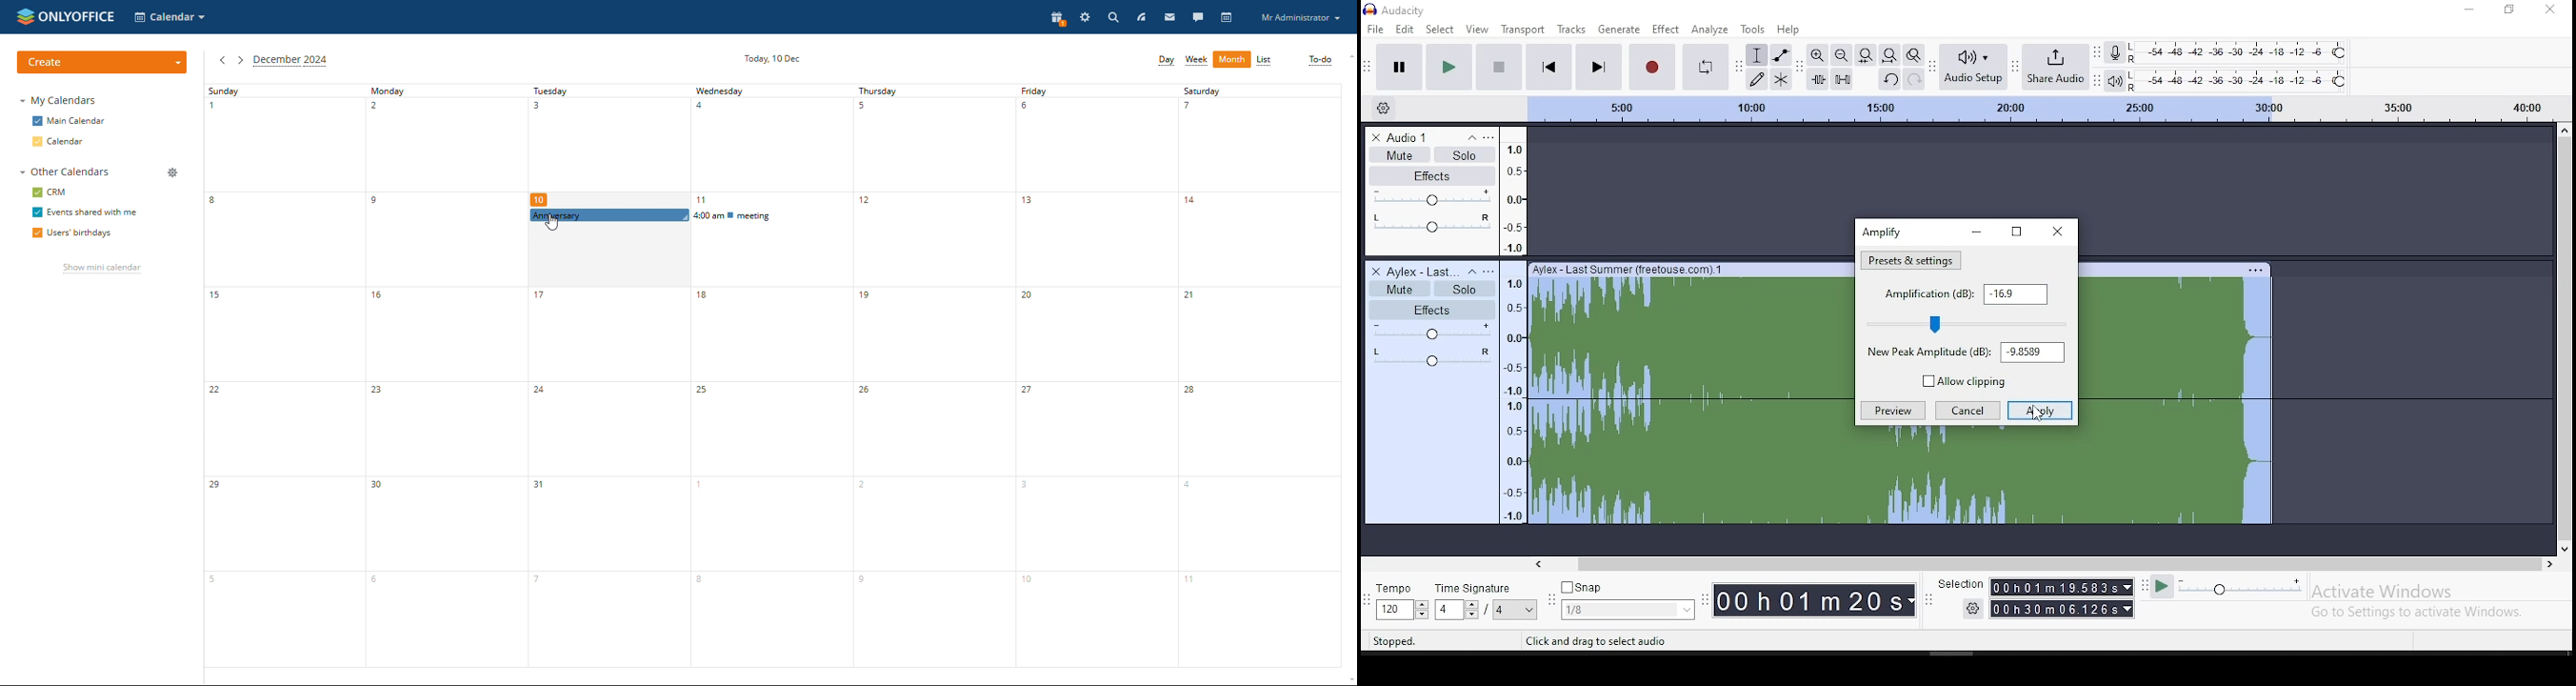 This screenshot has height=700, width=2576. I want to click on saturday, so click(1261, 376).